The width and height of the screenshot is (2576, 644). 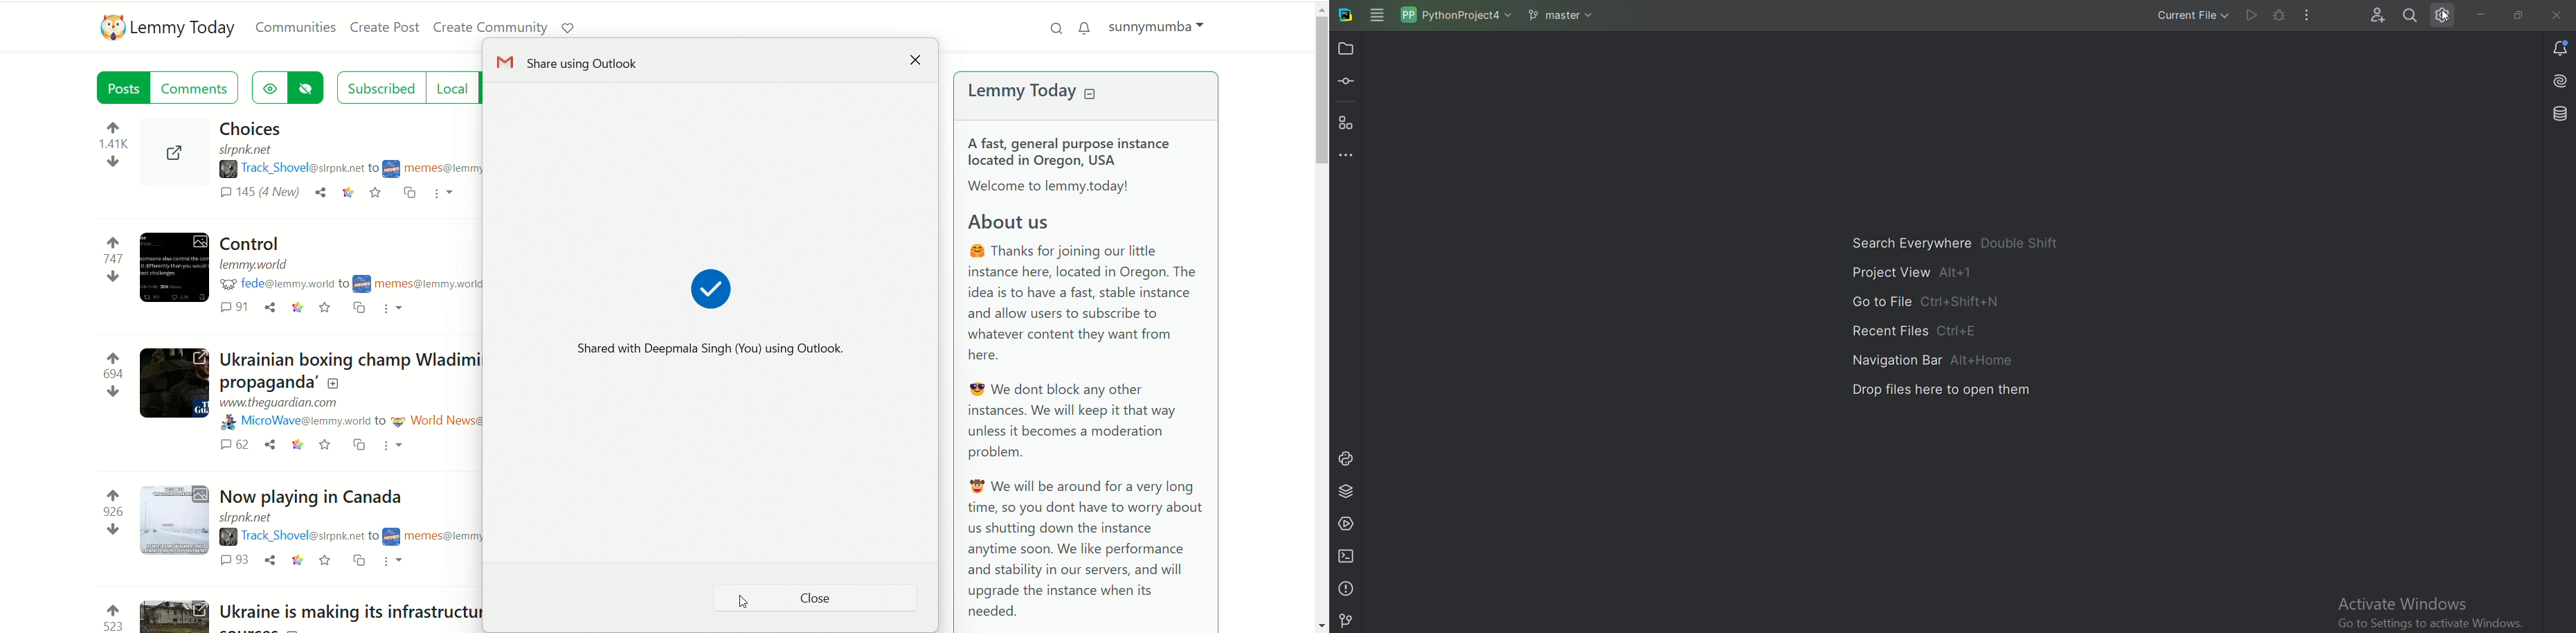 What do you see at coordinates (1347, 490) in the screenshot?
I see `Python package` at bounding box center [1347, 490].